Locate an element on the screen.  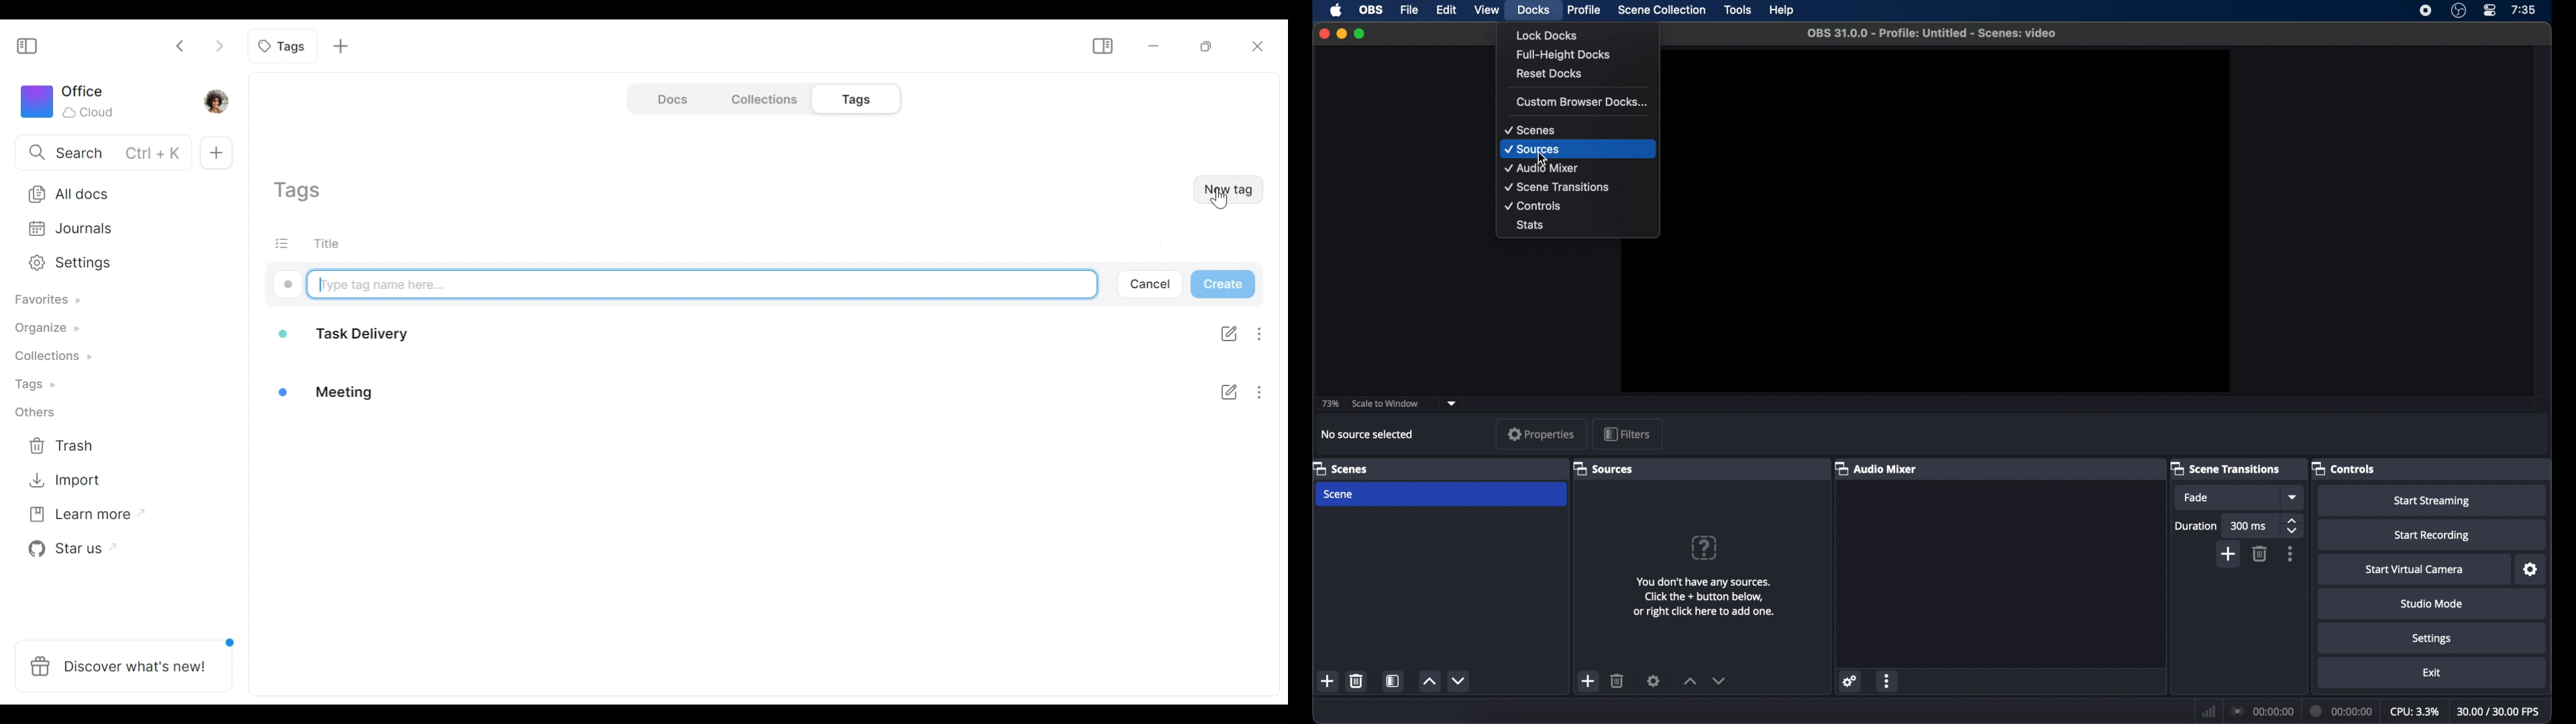
settings is located at coordinates (2432, 638).